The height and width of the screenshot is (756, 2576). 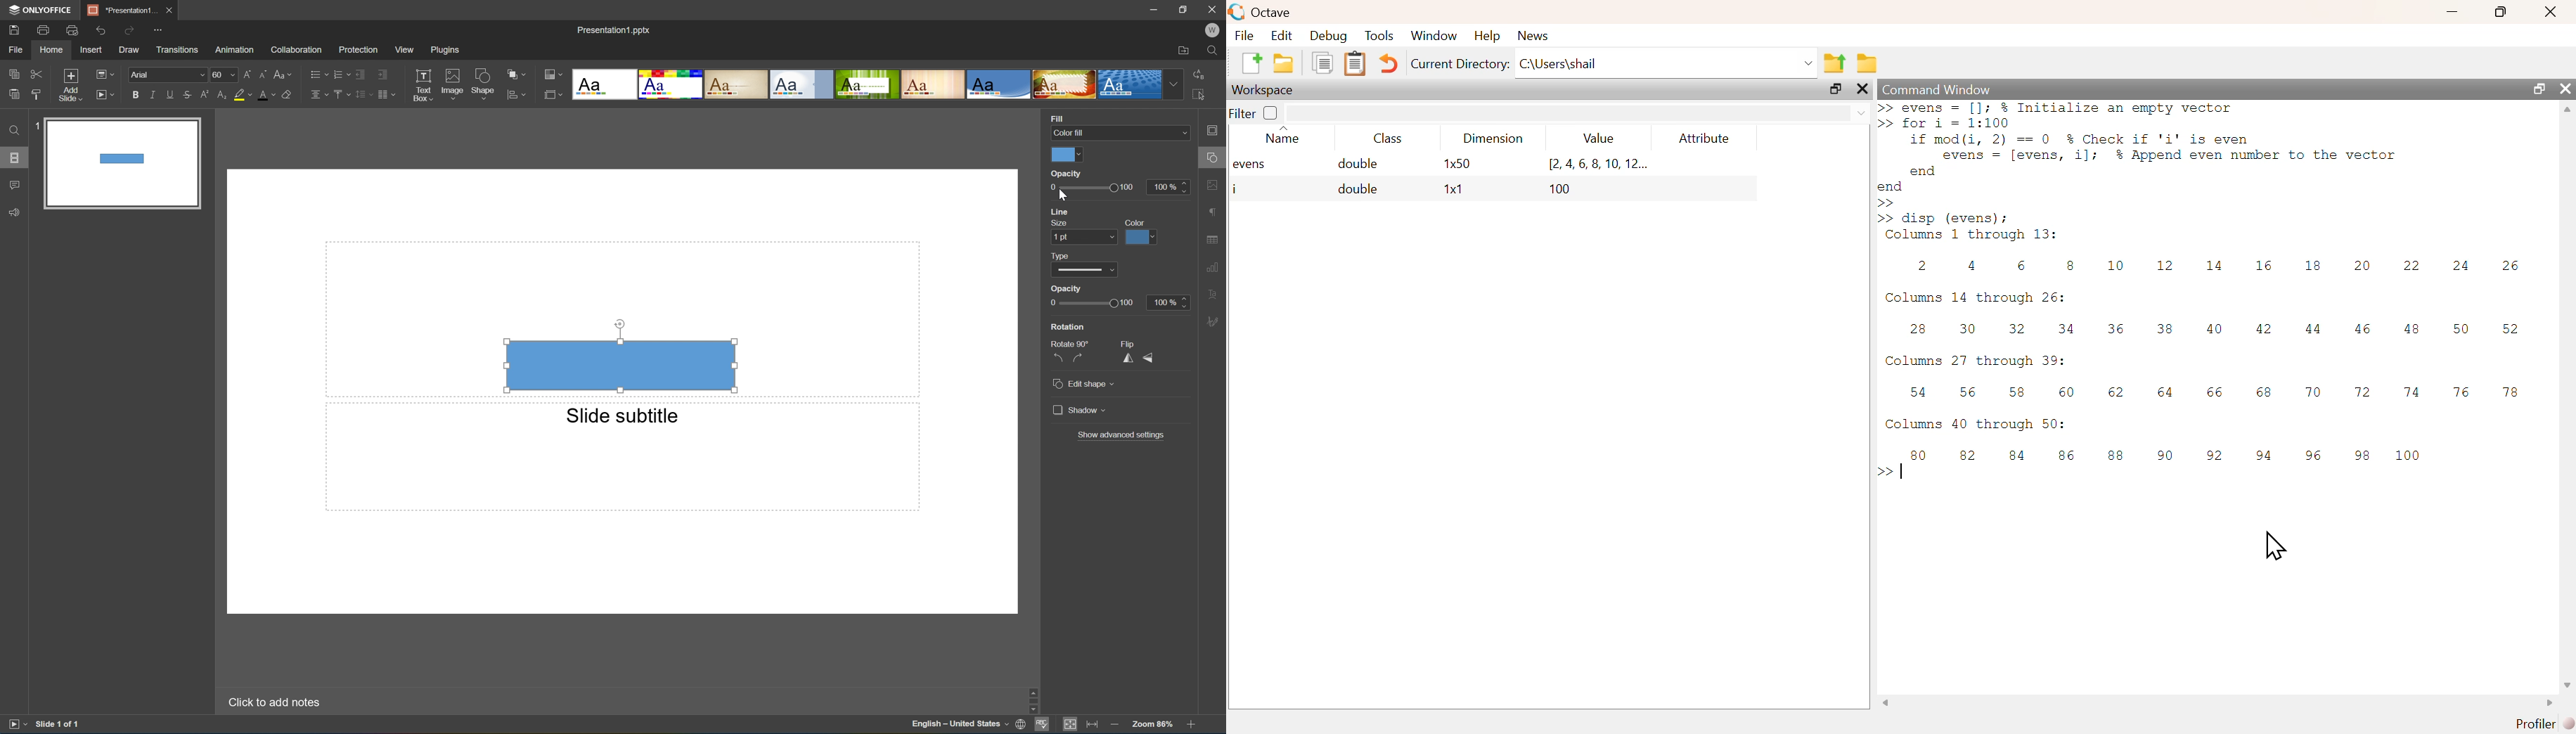 I want to click on Rectangle, so click(x=620, y=366).